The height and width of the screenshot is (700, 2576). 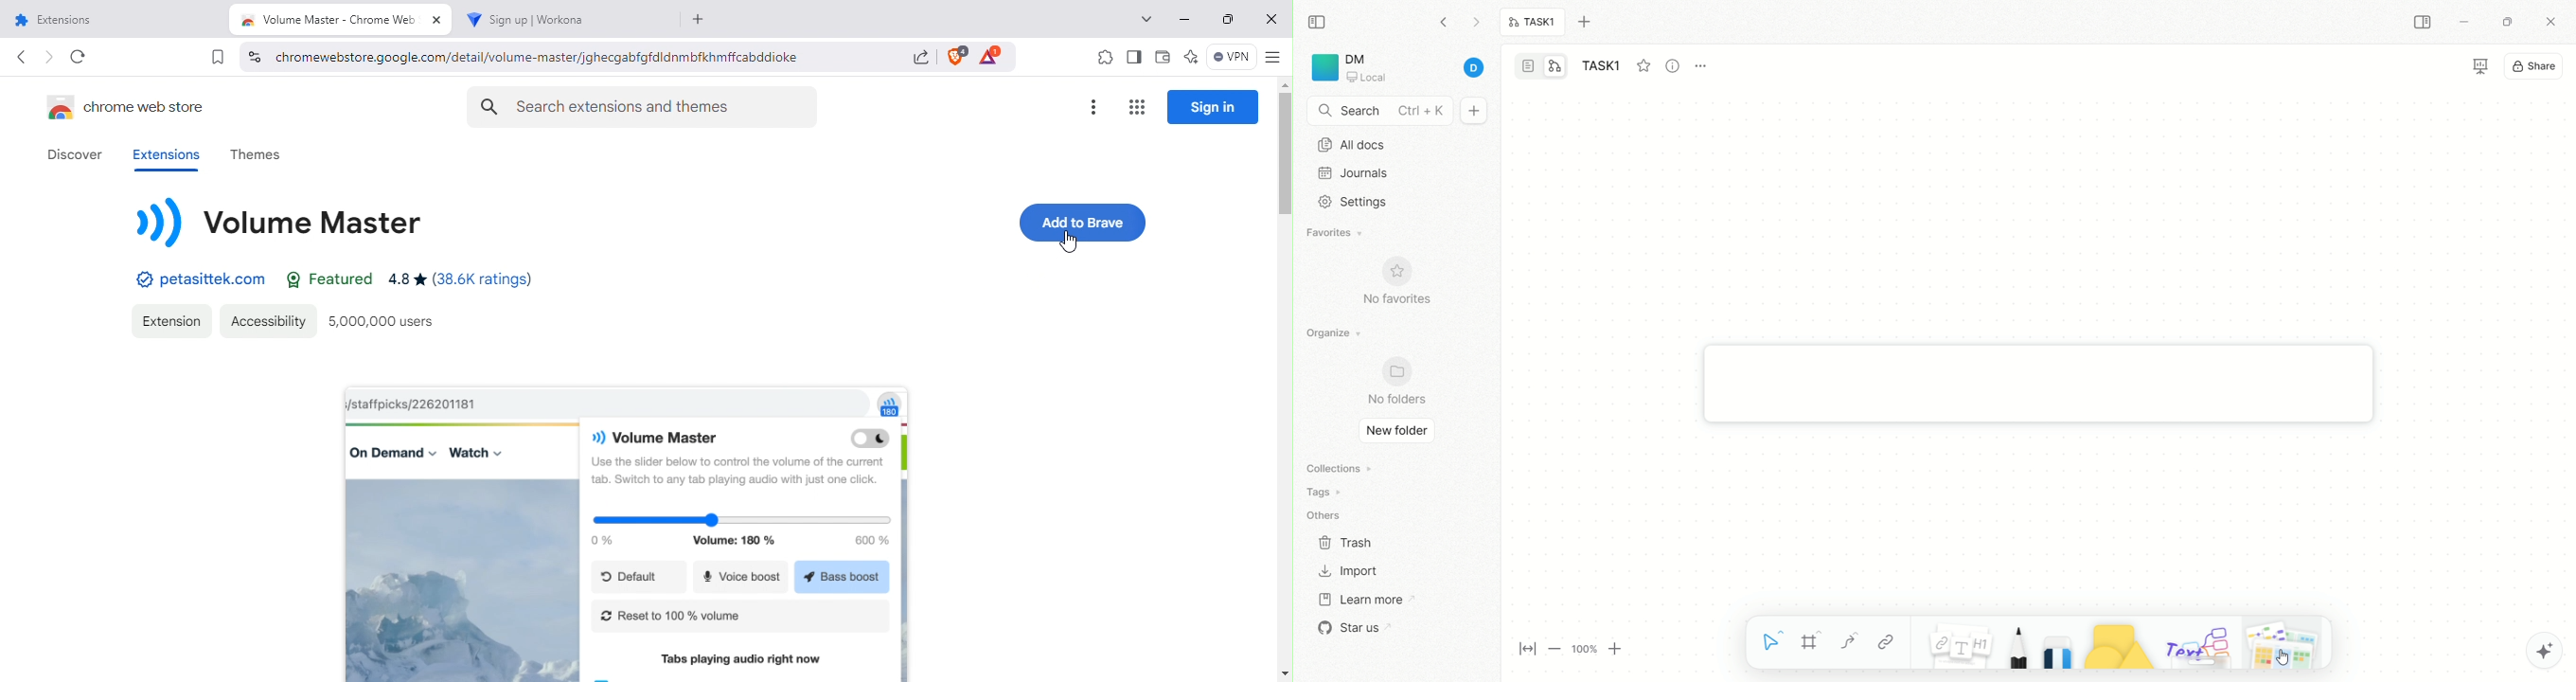 I want to click on collections, so click(x=1337, y=468).